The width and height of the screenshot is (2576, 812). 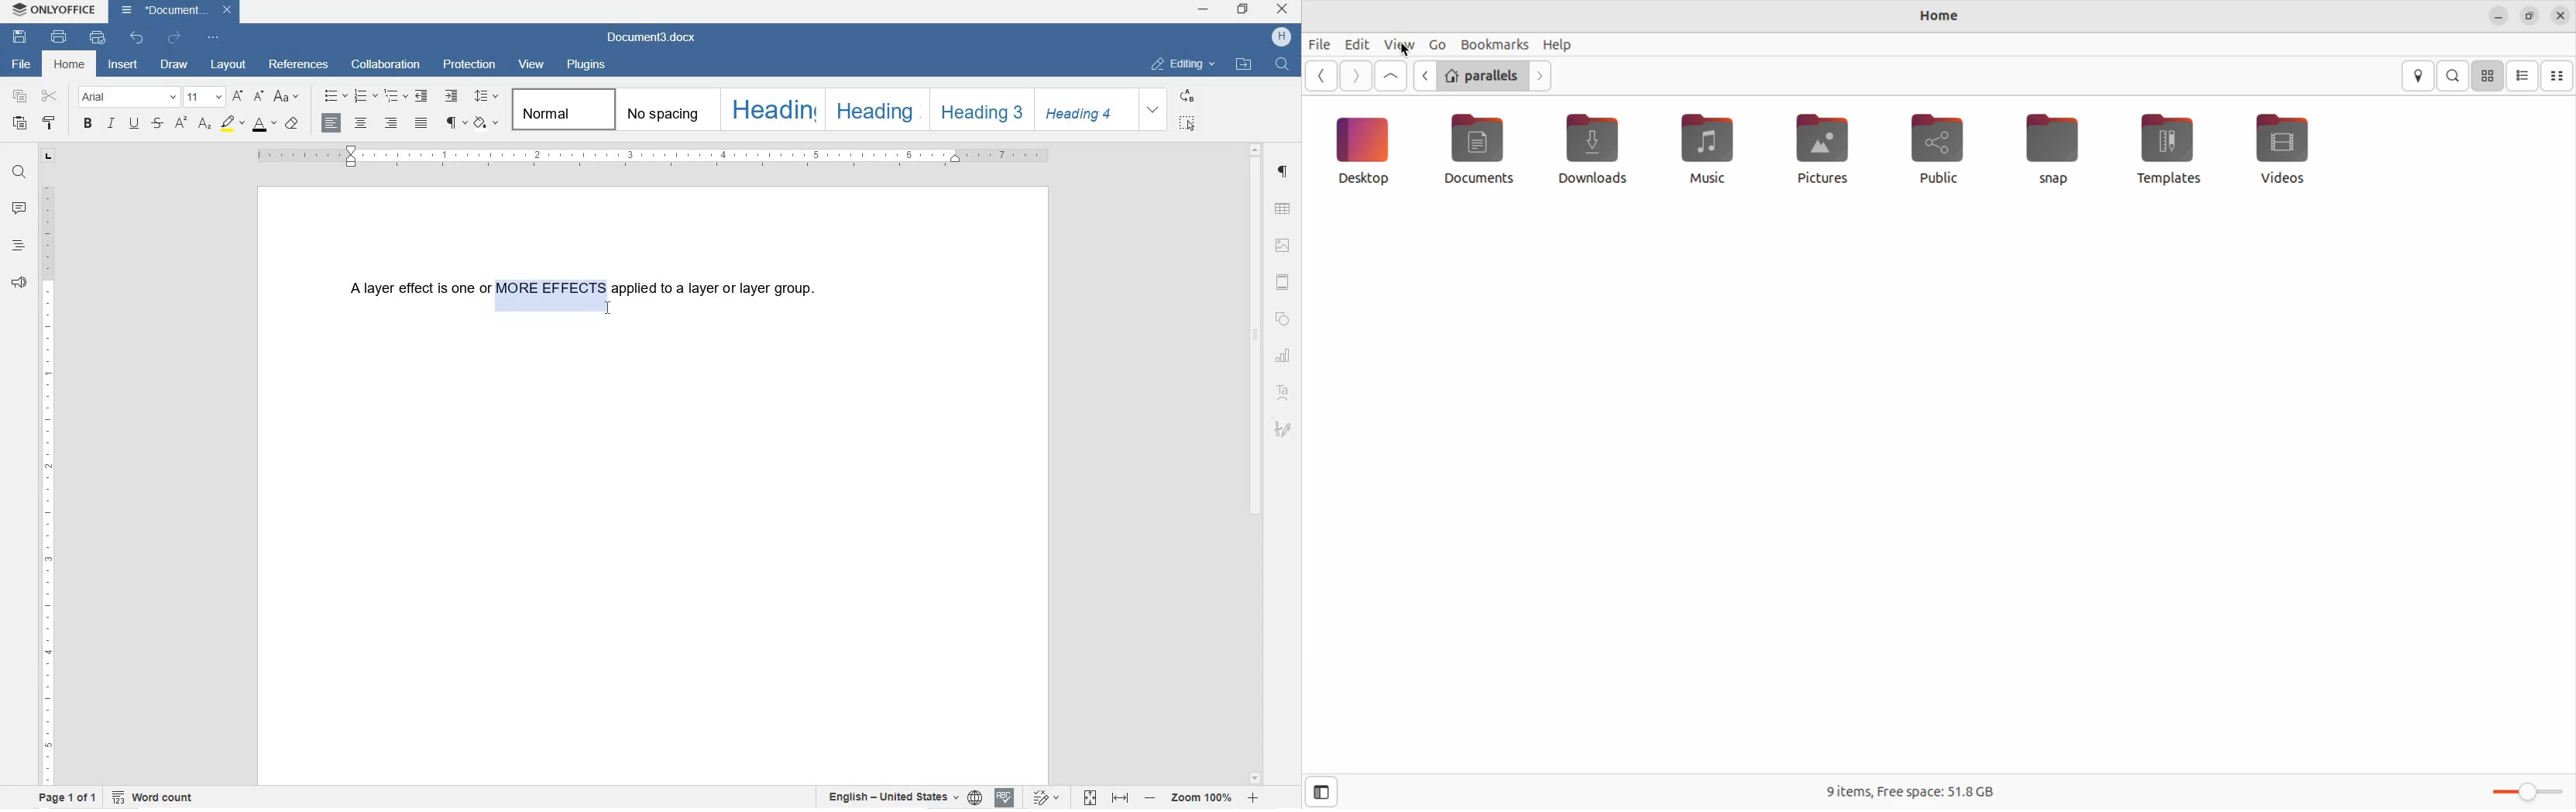 What do you see at coordinates (1245, 65) in the screenshot?
I see `OPEN FILE LOCATION` at bounding box center [1245, 65].